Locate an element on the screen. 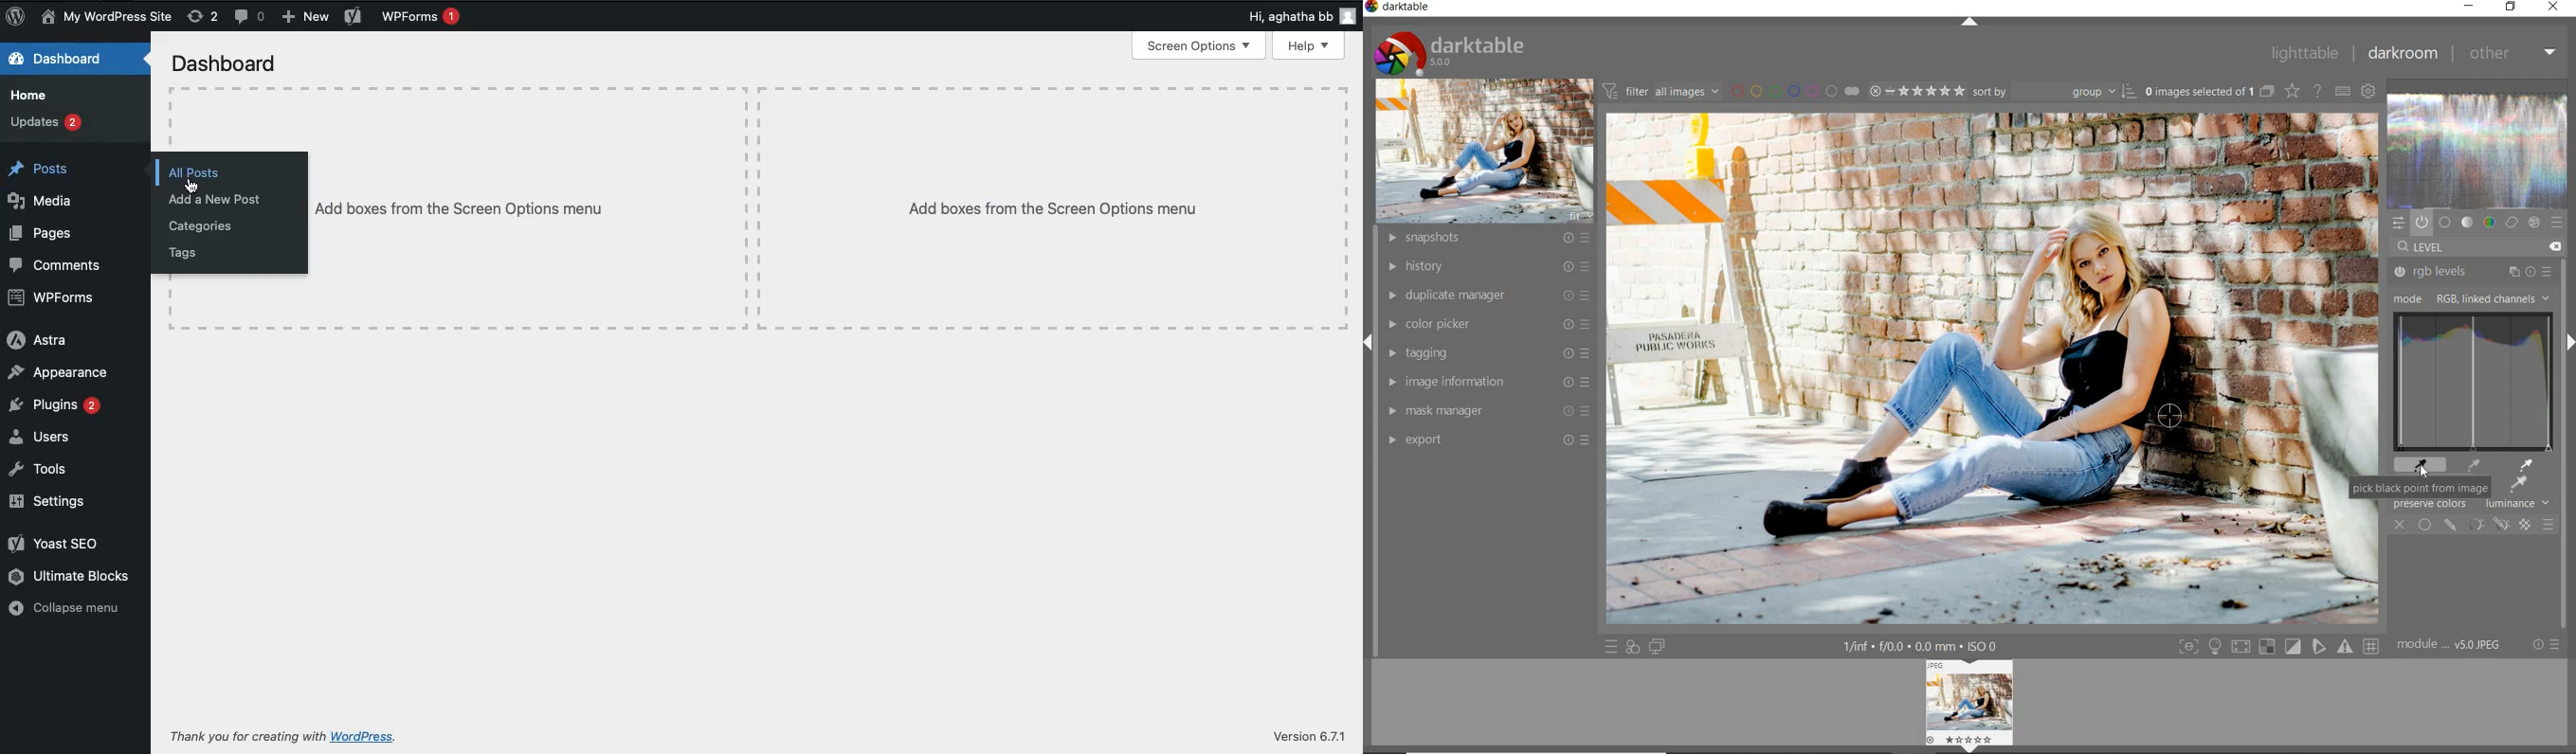  Thank you for creating with WordPress is located at coordinates (245, 735).